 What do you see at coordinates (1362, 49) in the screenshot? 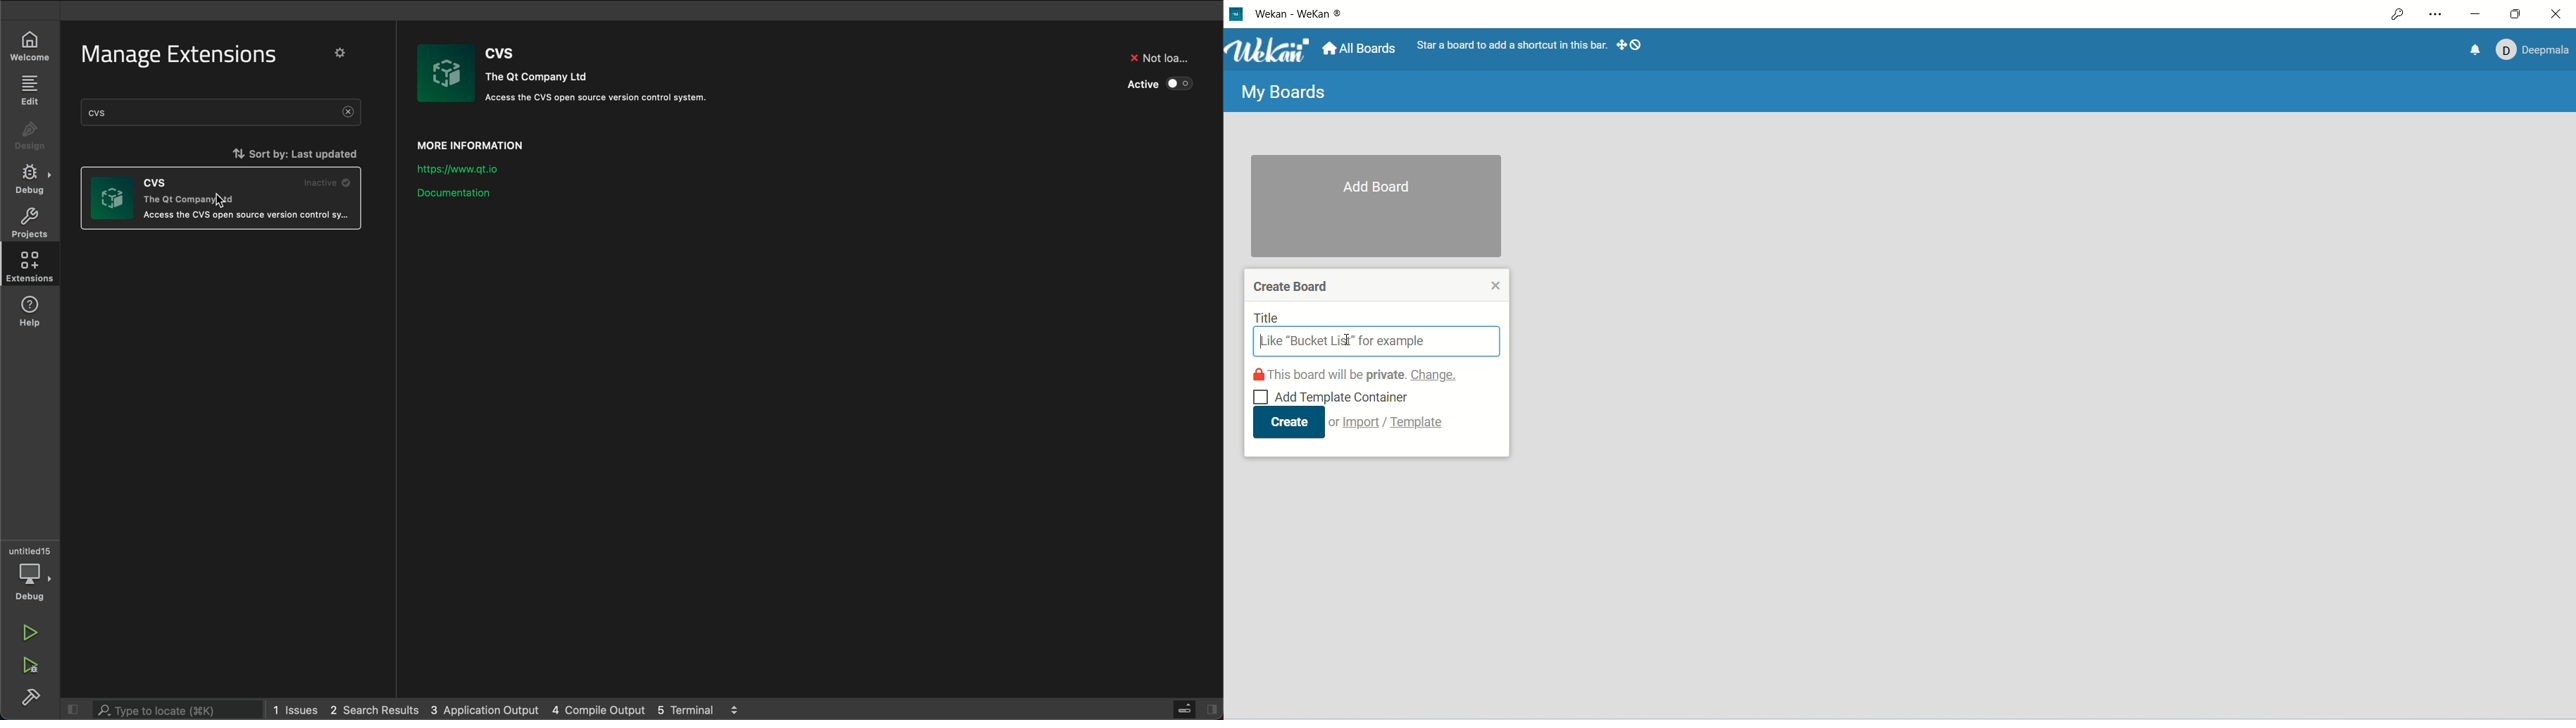
I see `all boards` at bounding box center [1362, 49].